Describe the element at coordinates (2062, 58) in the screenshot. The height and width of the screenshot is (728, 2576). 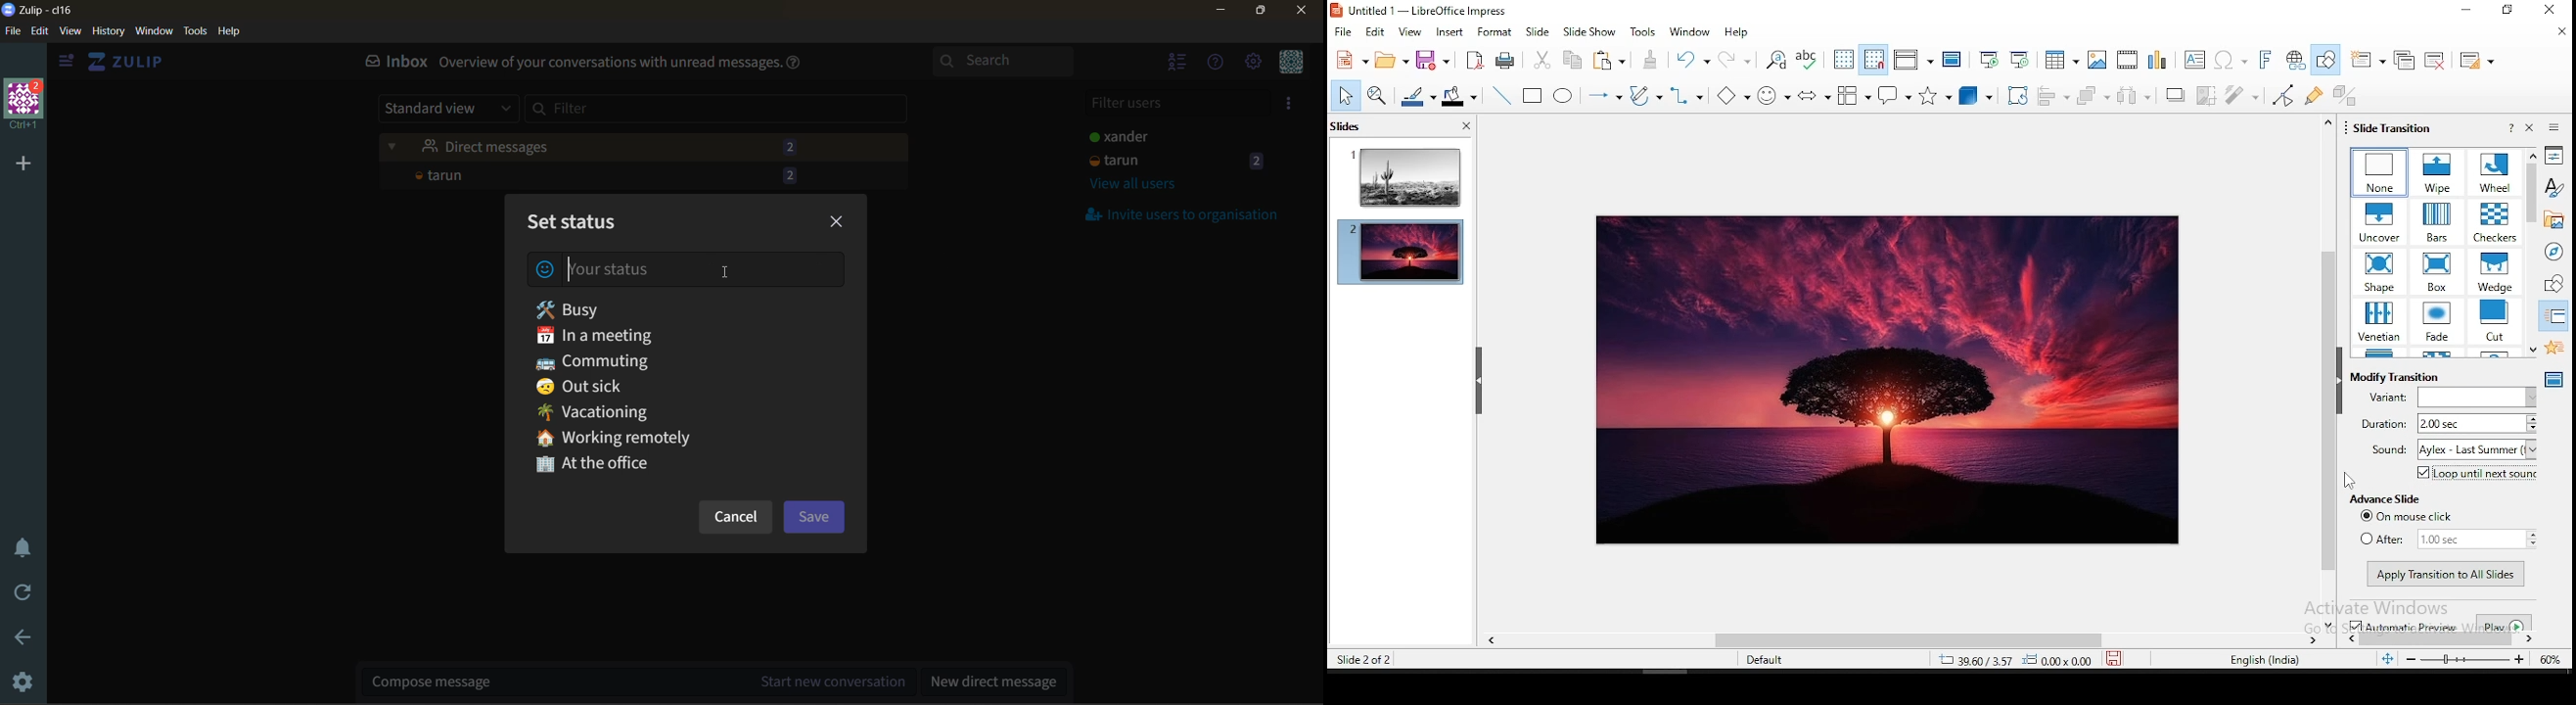
I see `tables` at that location.